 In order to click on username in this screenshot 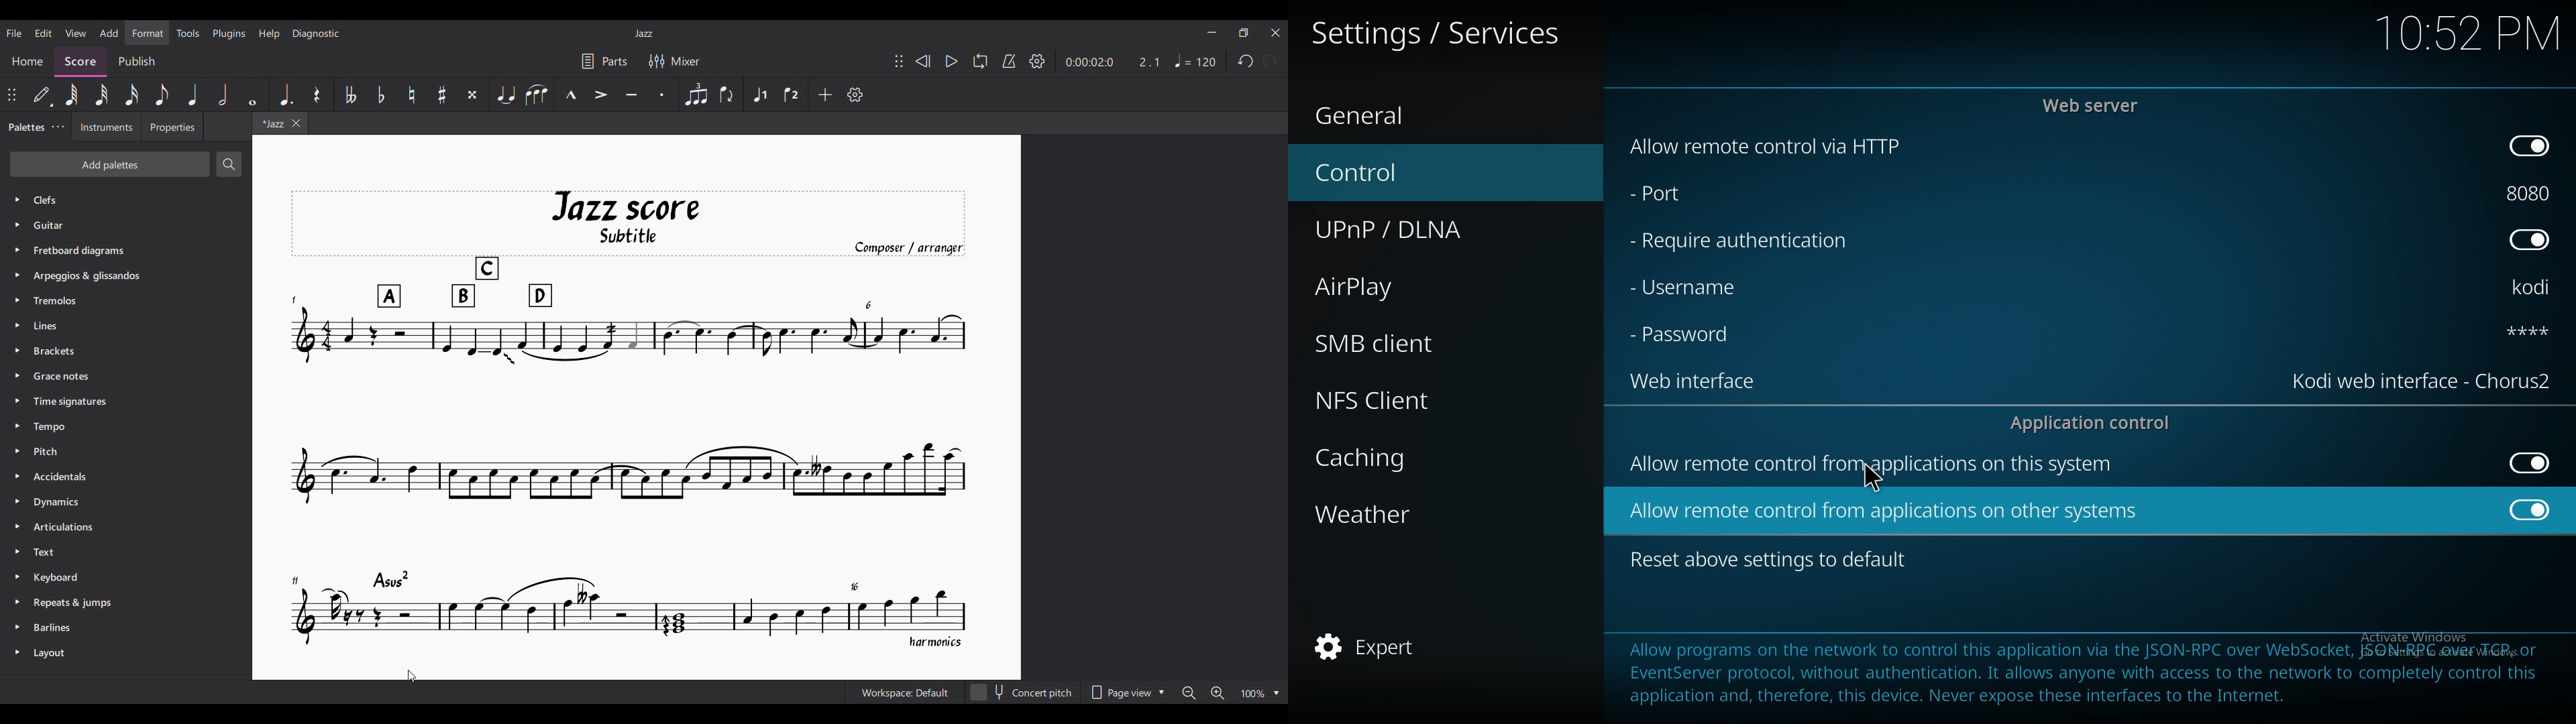, I will do `click(2534, 289)`.